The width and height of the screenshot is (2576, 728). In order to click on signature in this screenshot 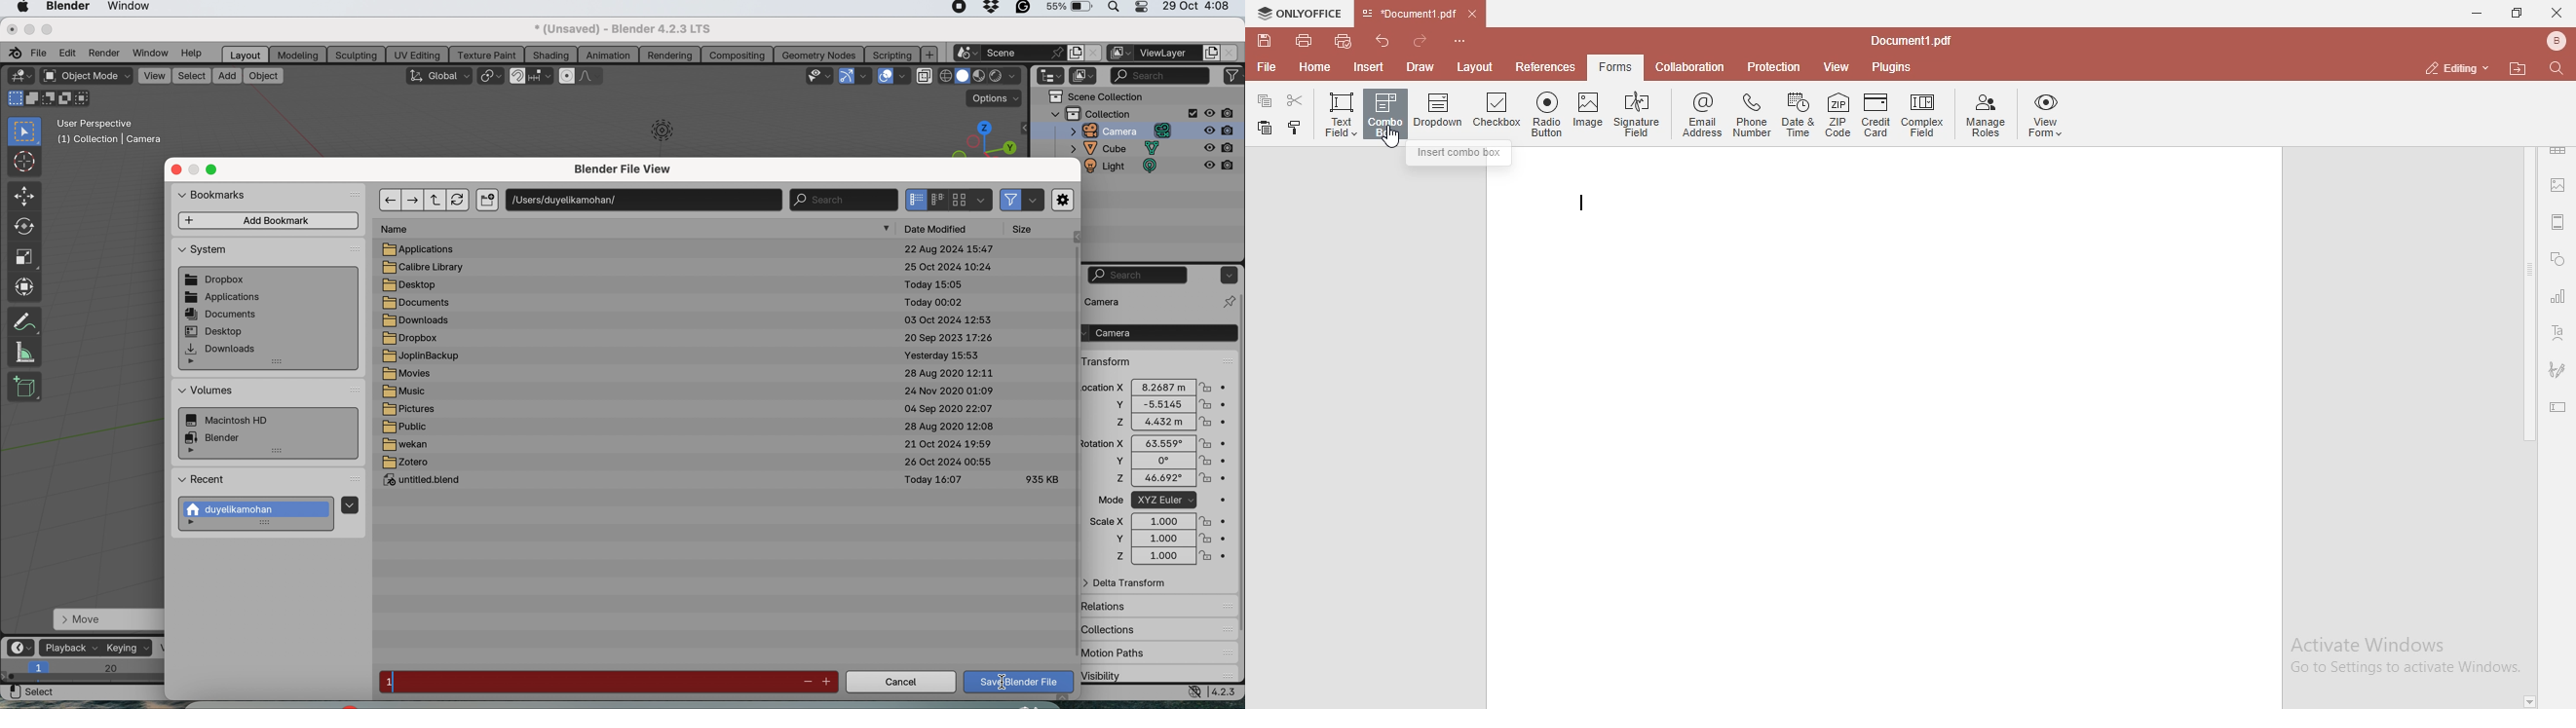, I will do `click(2557, 369)`.